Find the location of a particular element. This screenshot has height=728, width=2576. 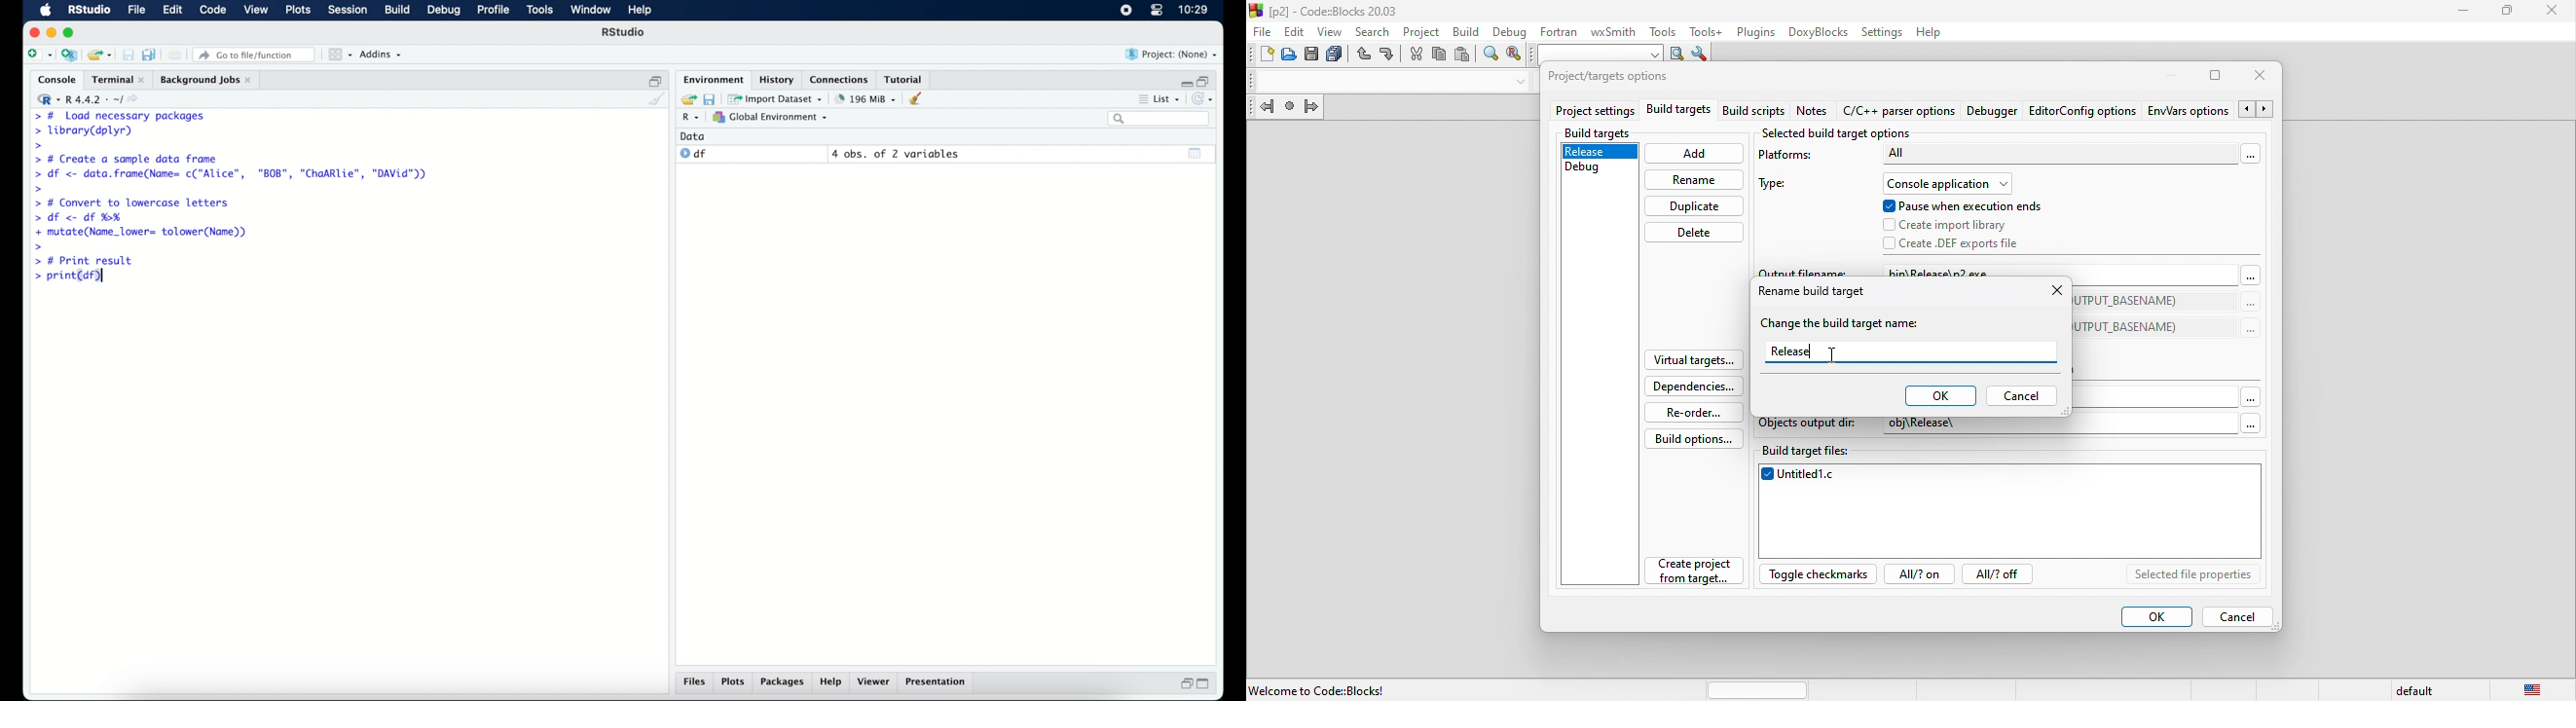

search is located at coordinates (1375, 30).